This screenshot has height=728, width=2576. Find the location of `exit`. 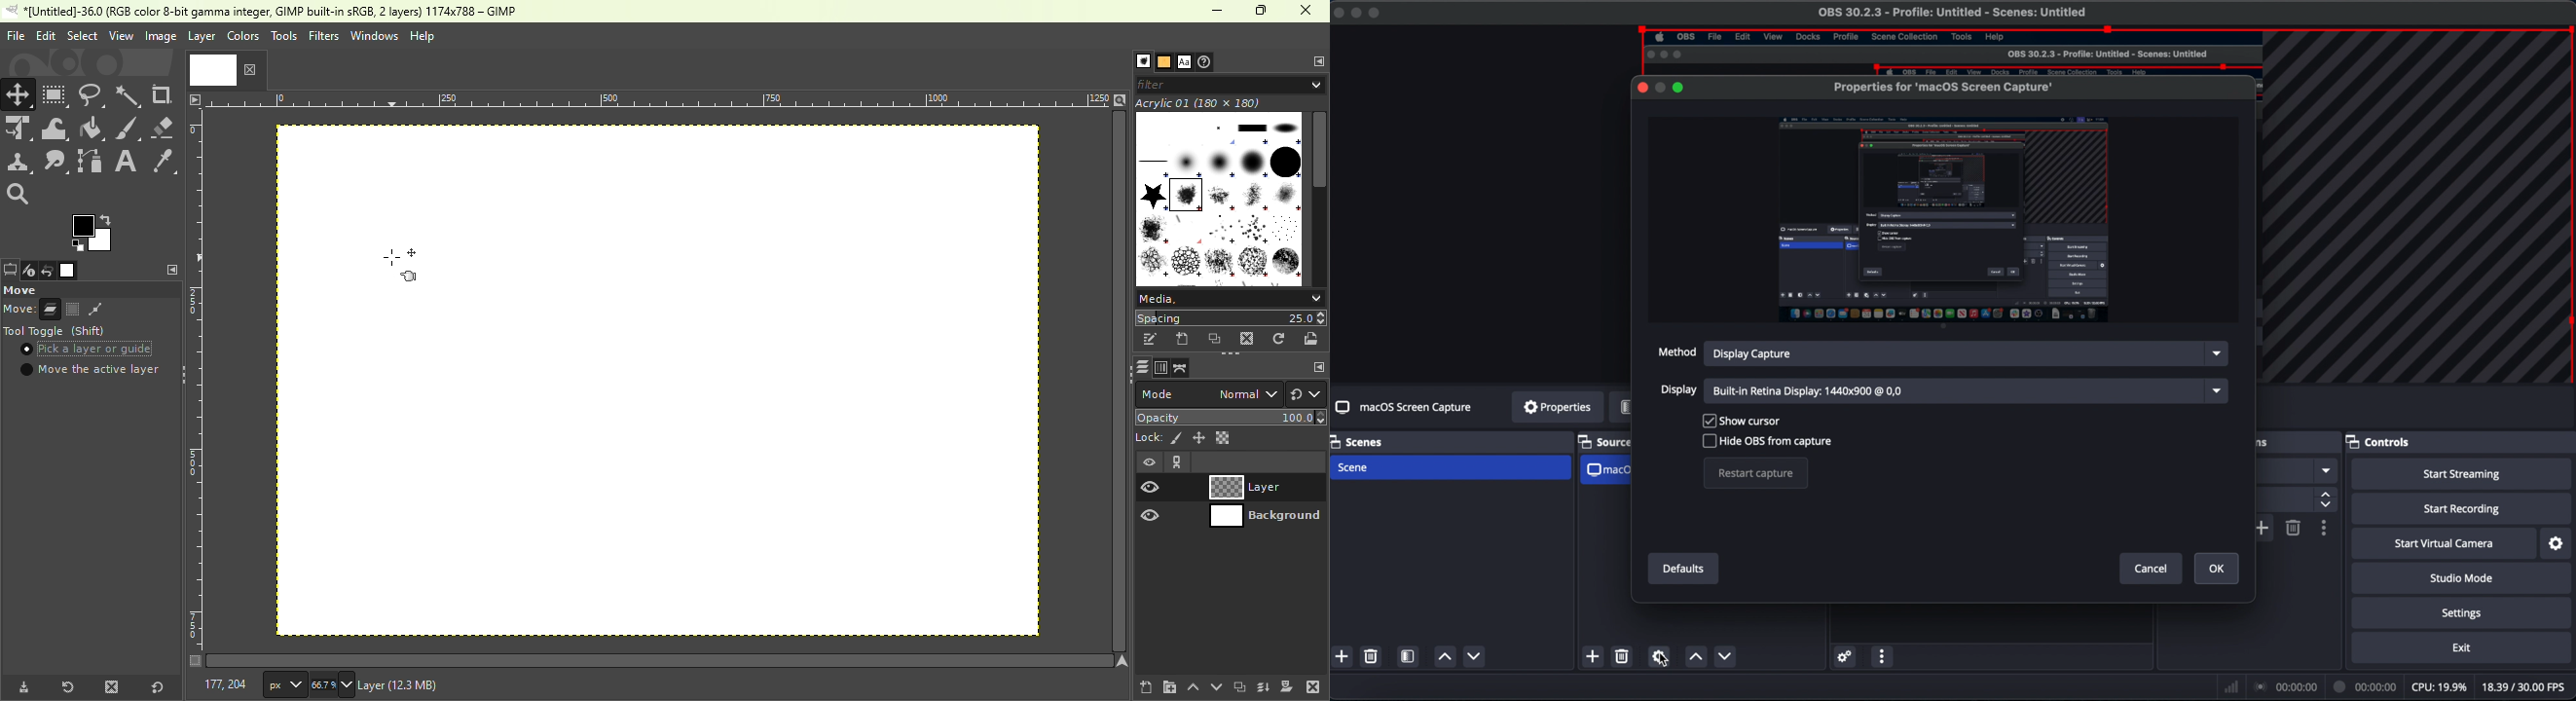

exit is located at coordinates (2462, 648).